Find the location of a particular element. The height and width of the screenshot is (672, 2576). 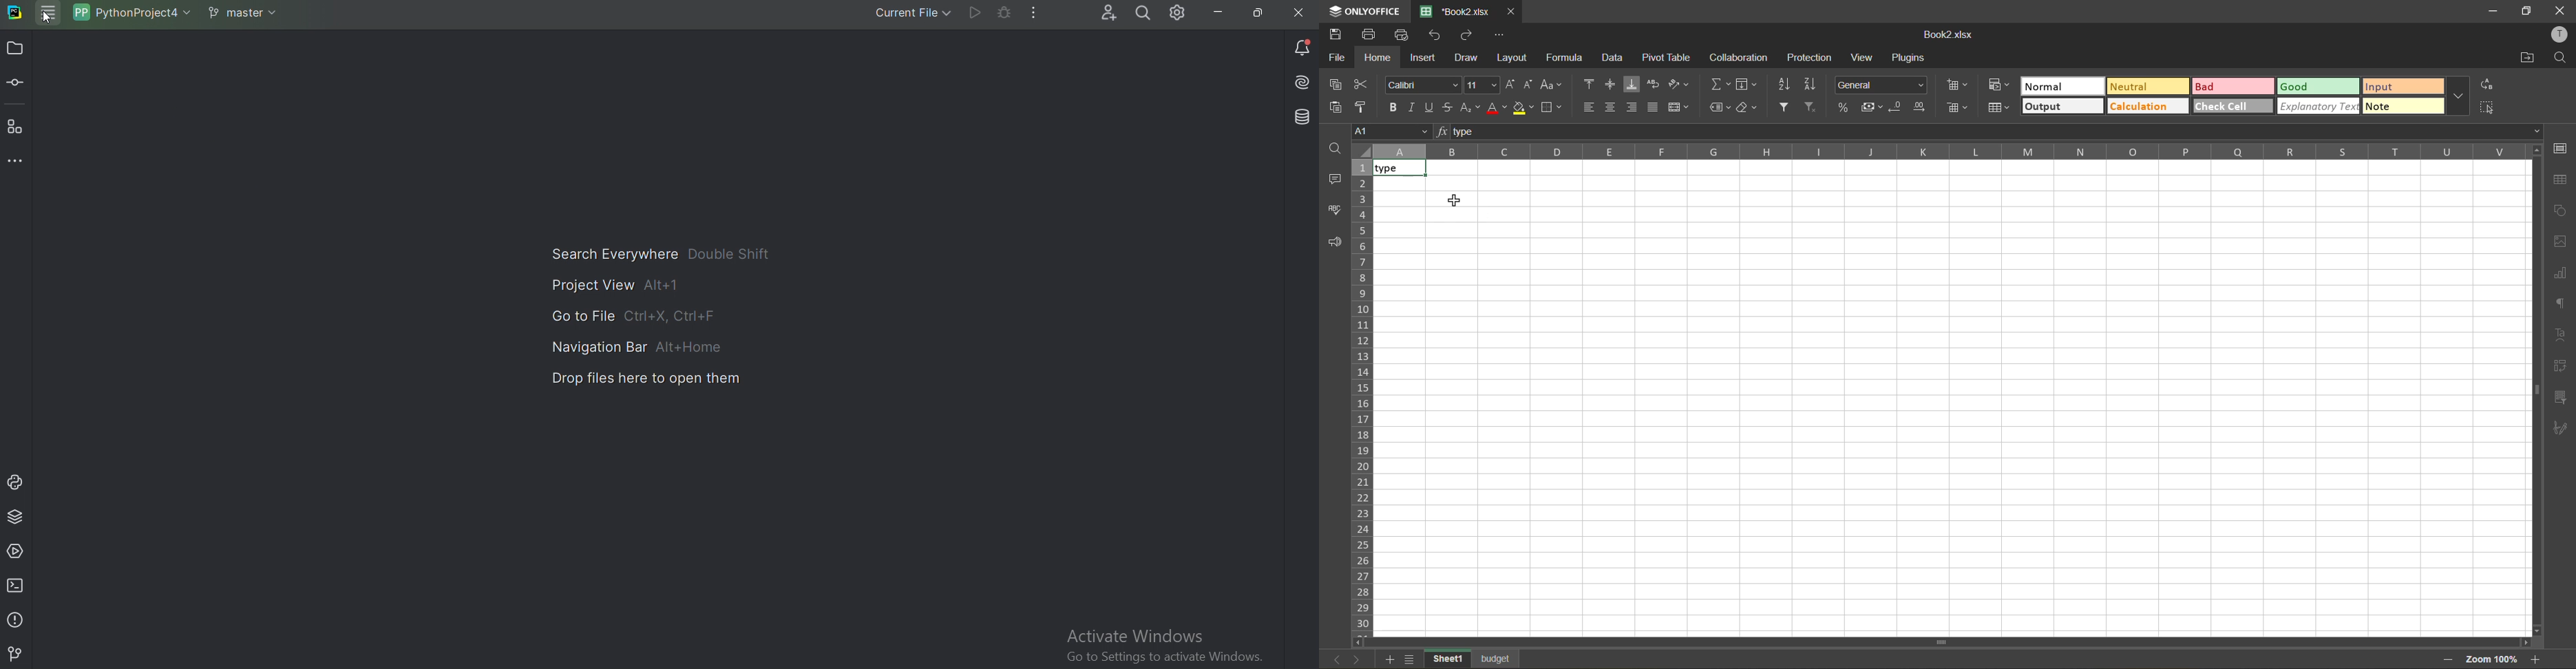

Project view is located at coordinates (603, 287).